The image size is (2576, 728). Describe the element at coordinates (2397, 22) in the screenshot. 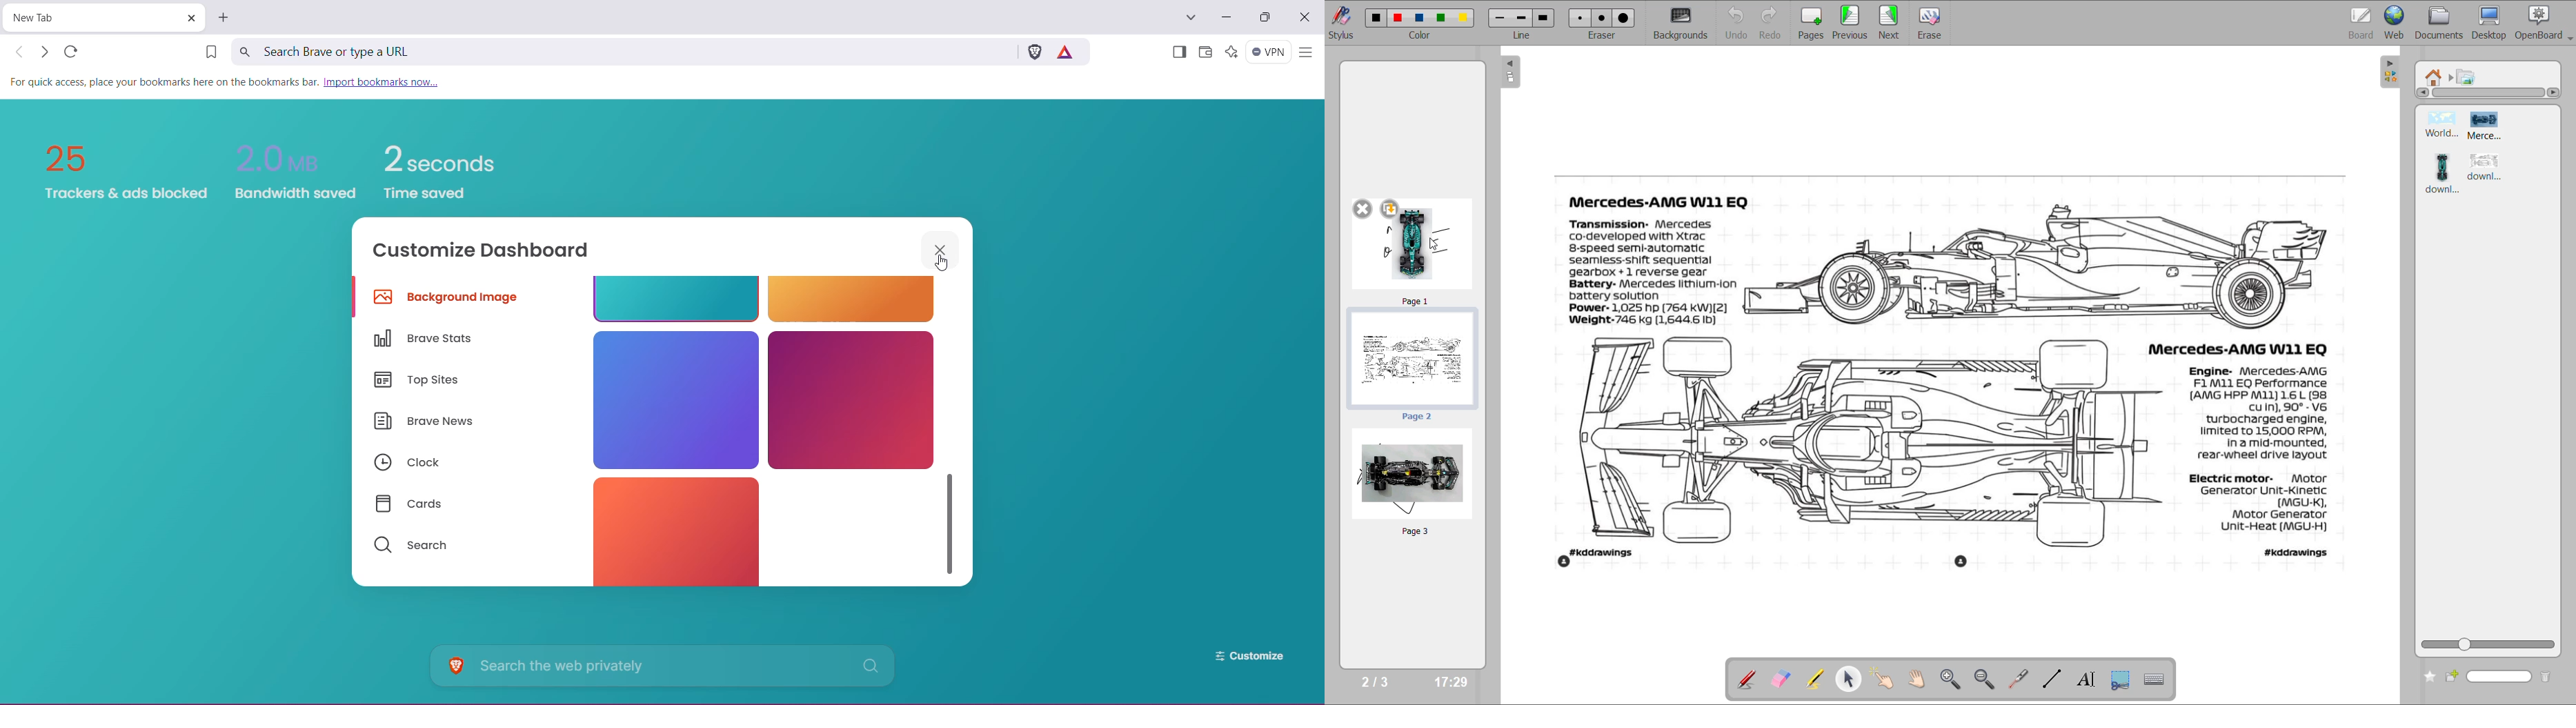

I see `web` at that location.